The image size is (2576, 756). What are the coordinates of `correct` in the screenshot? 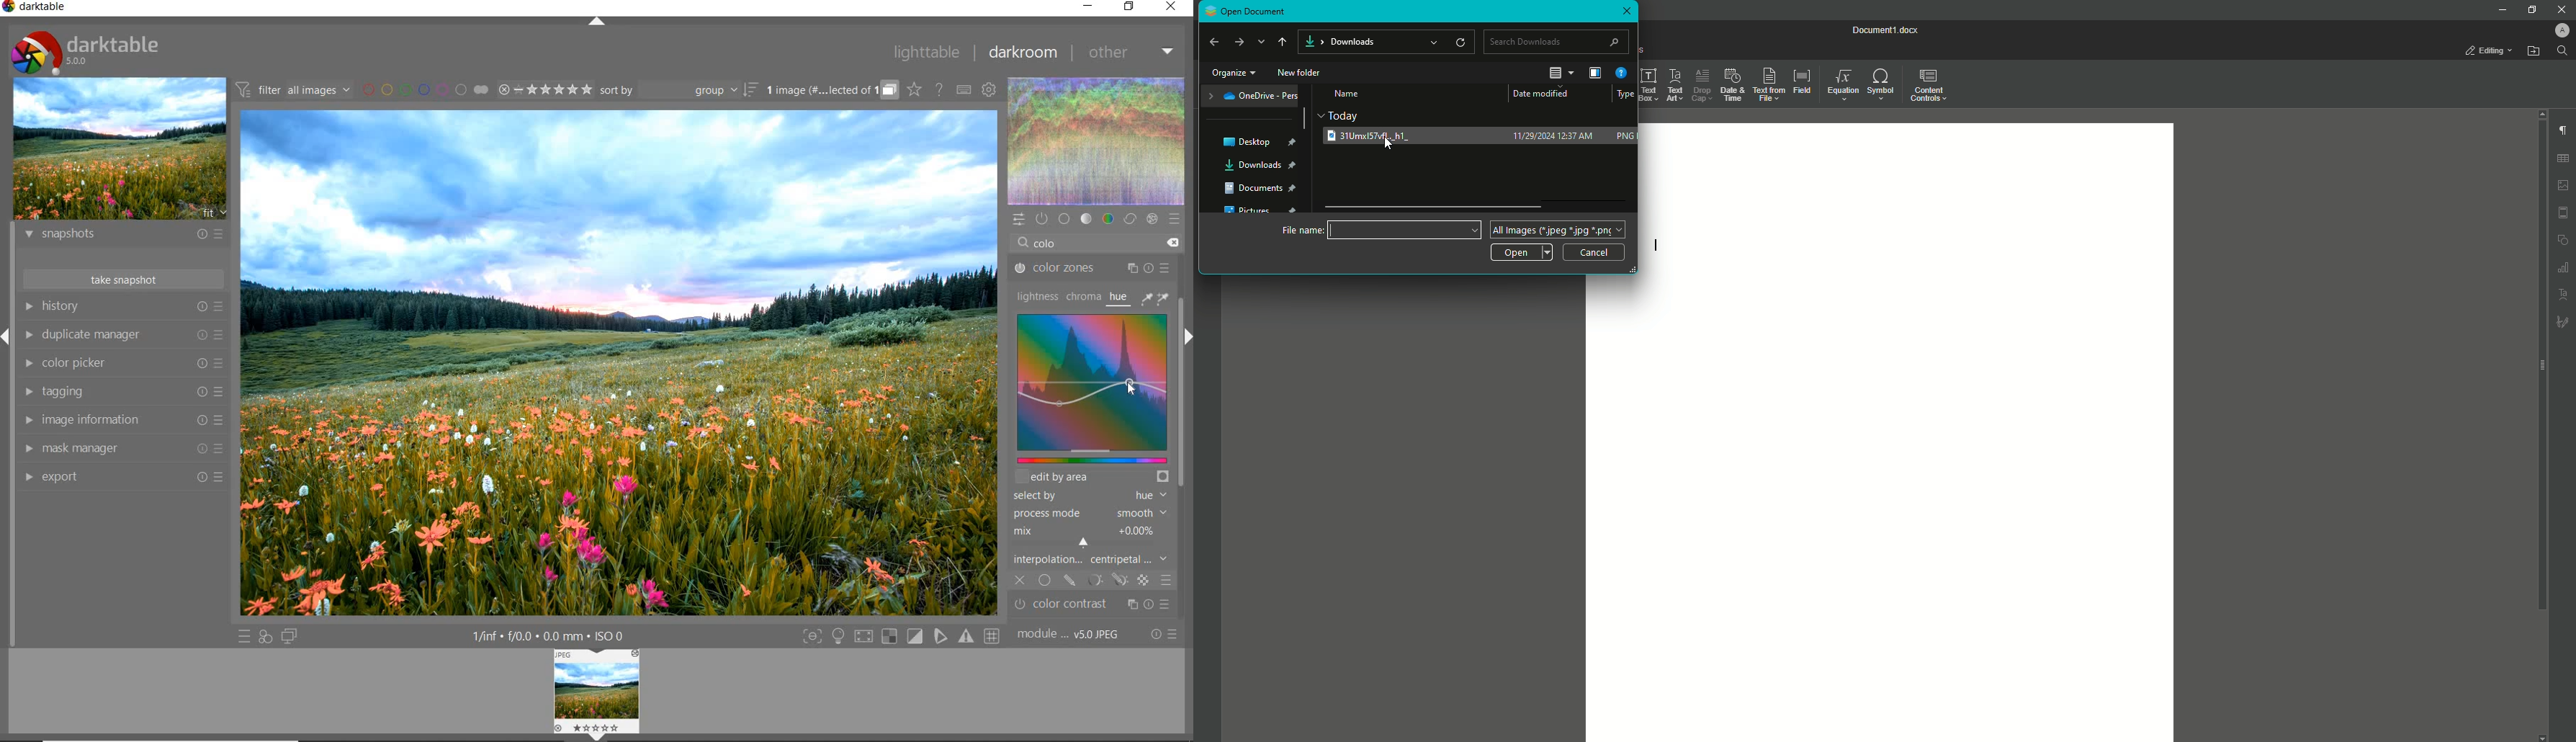 It's located at (1130, 218).